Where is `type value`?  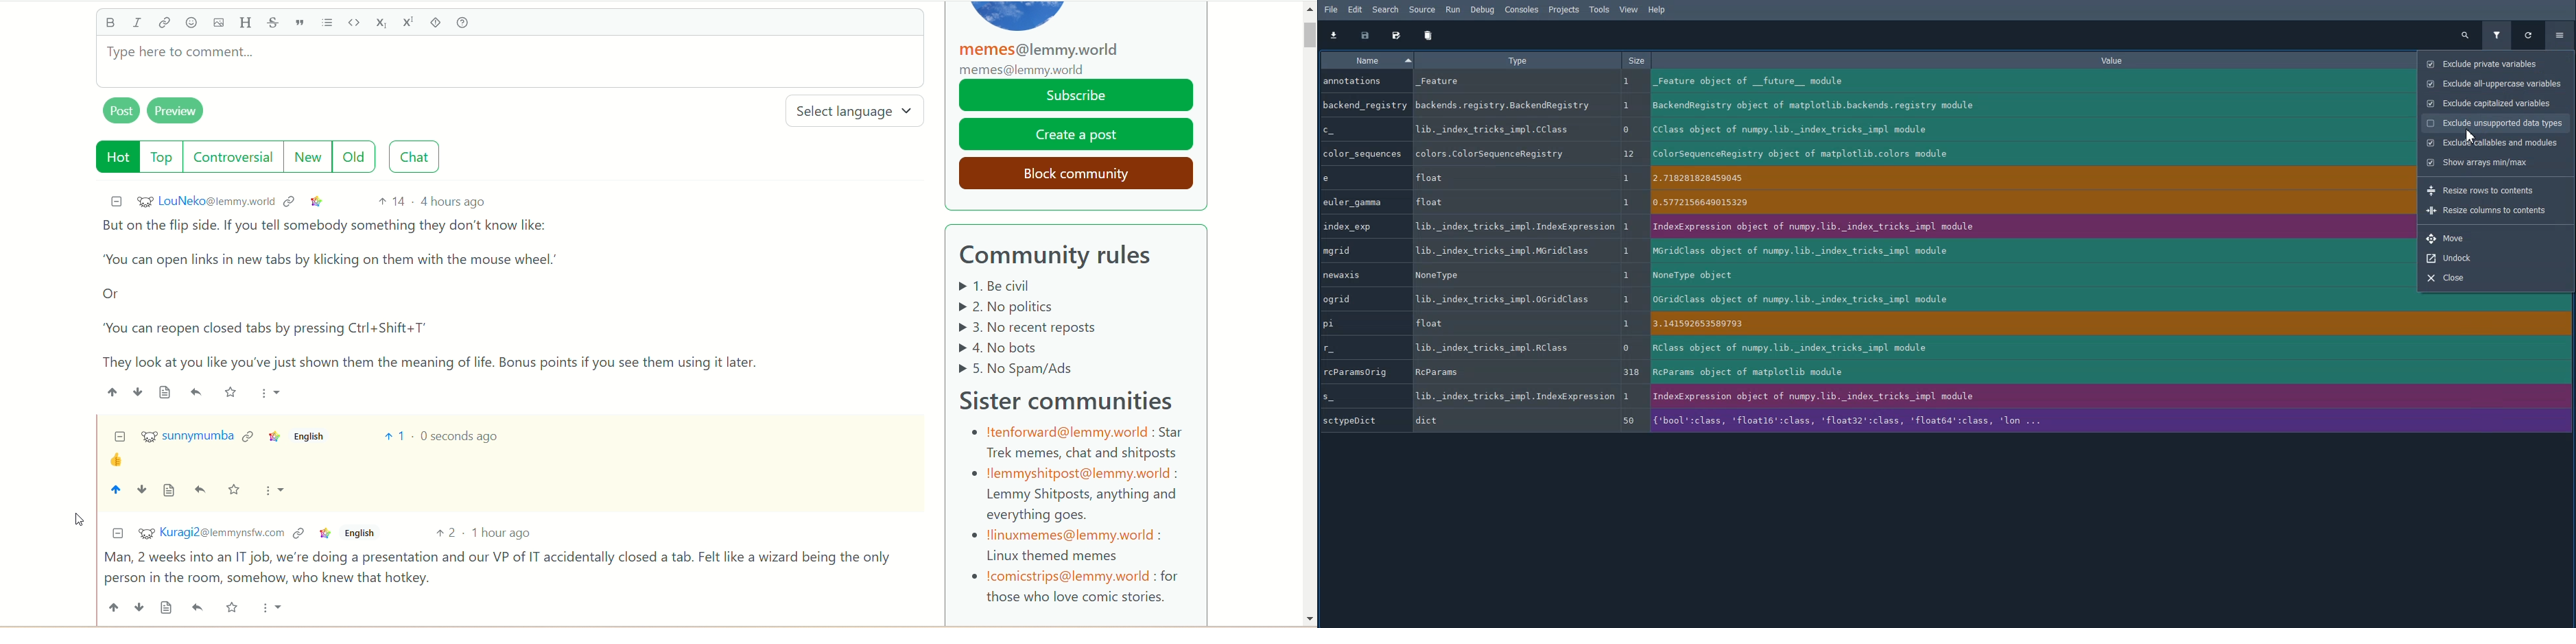
type value is located at coordinates (1505, 85).